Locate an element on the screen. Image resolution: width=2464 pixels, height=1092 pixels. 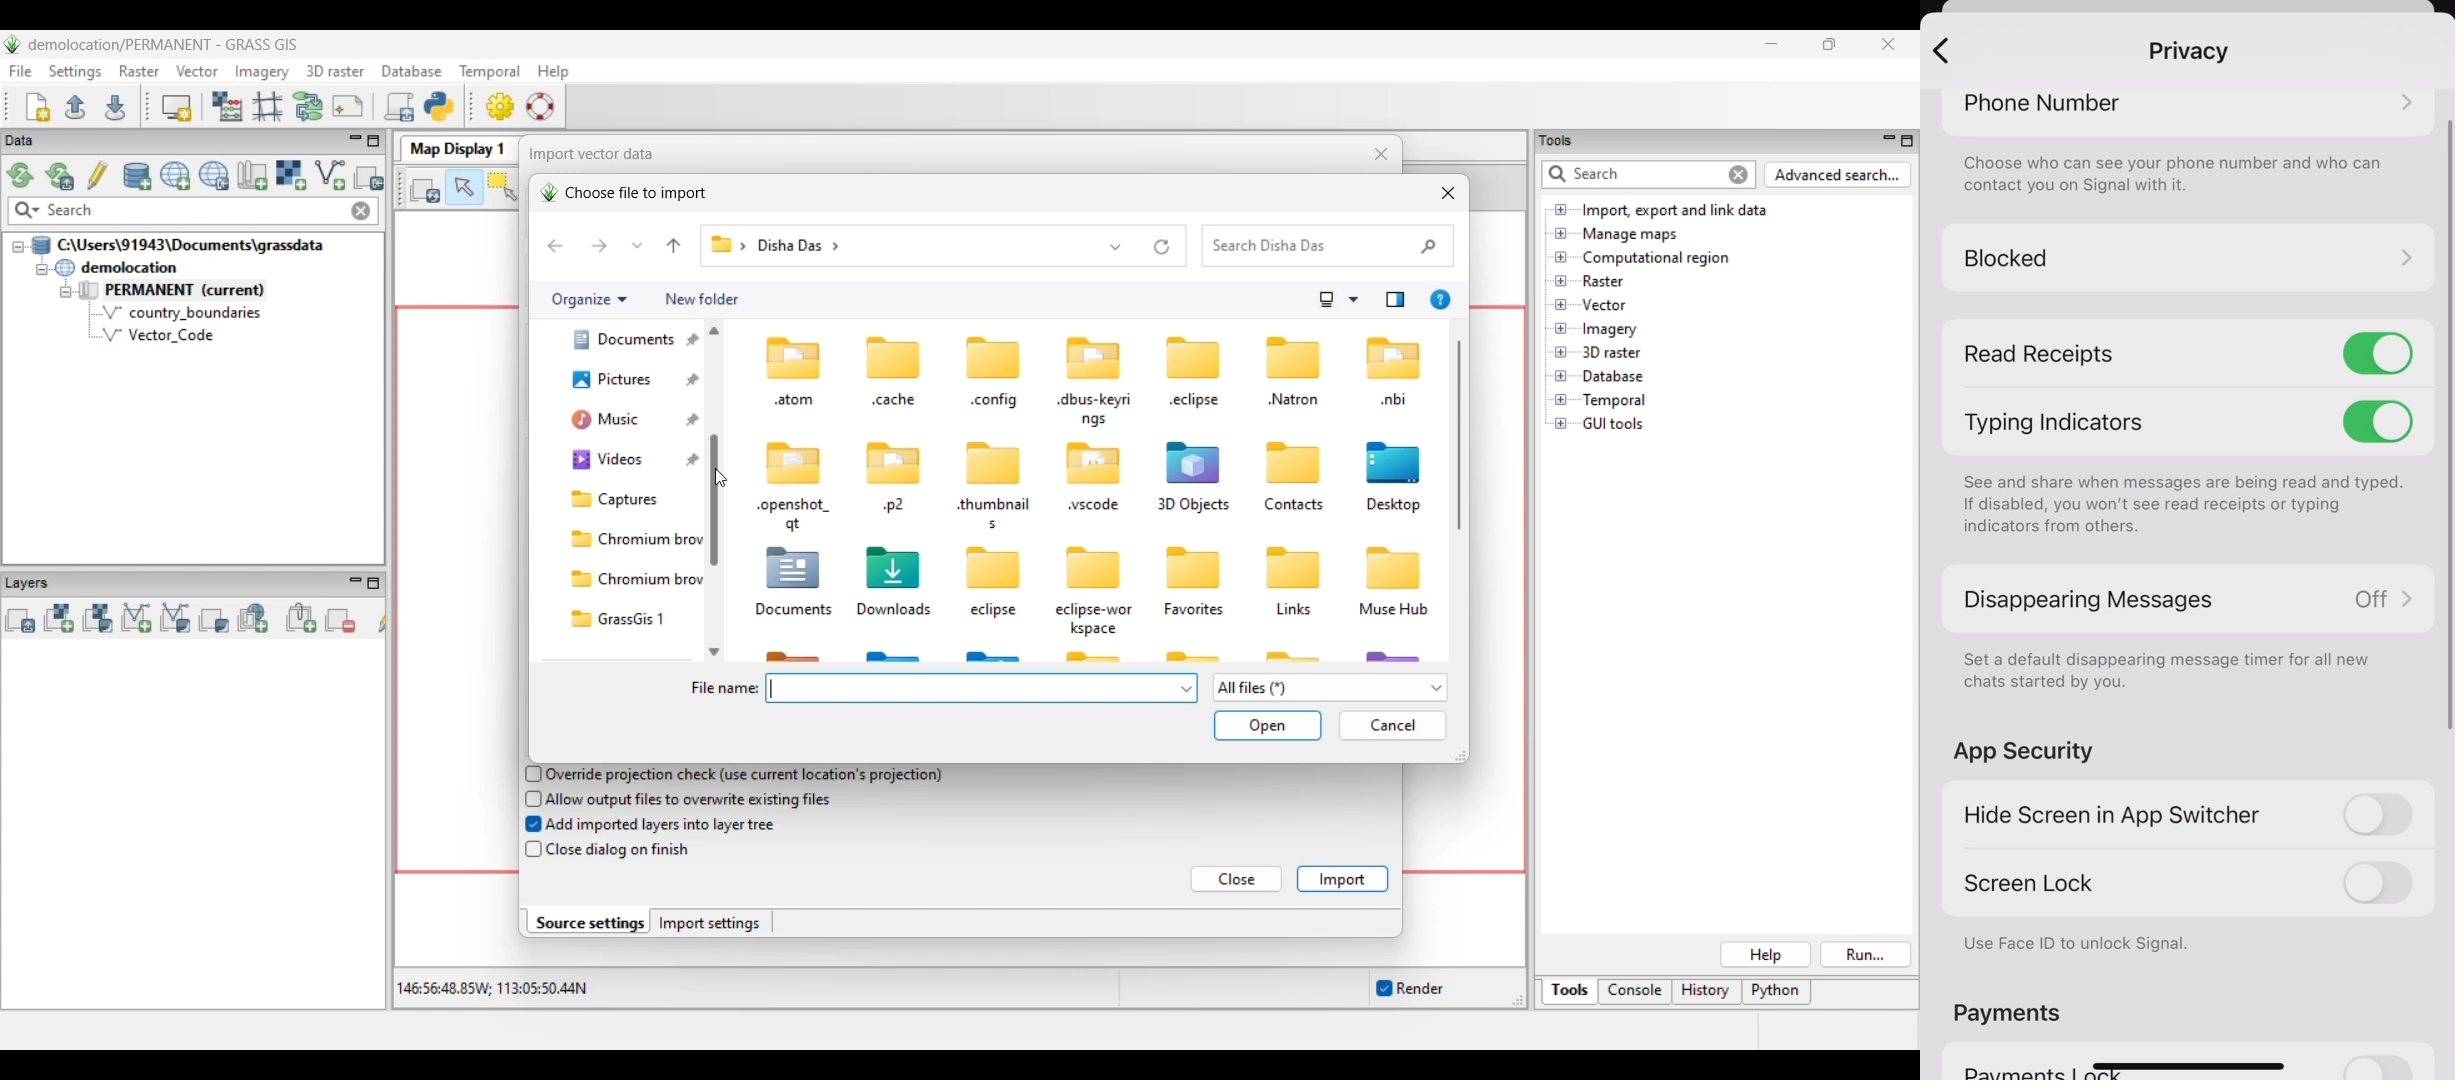
Pointer, current highlighted selection is located at coordinates (464, 188).